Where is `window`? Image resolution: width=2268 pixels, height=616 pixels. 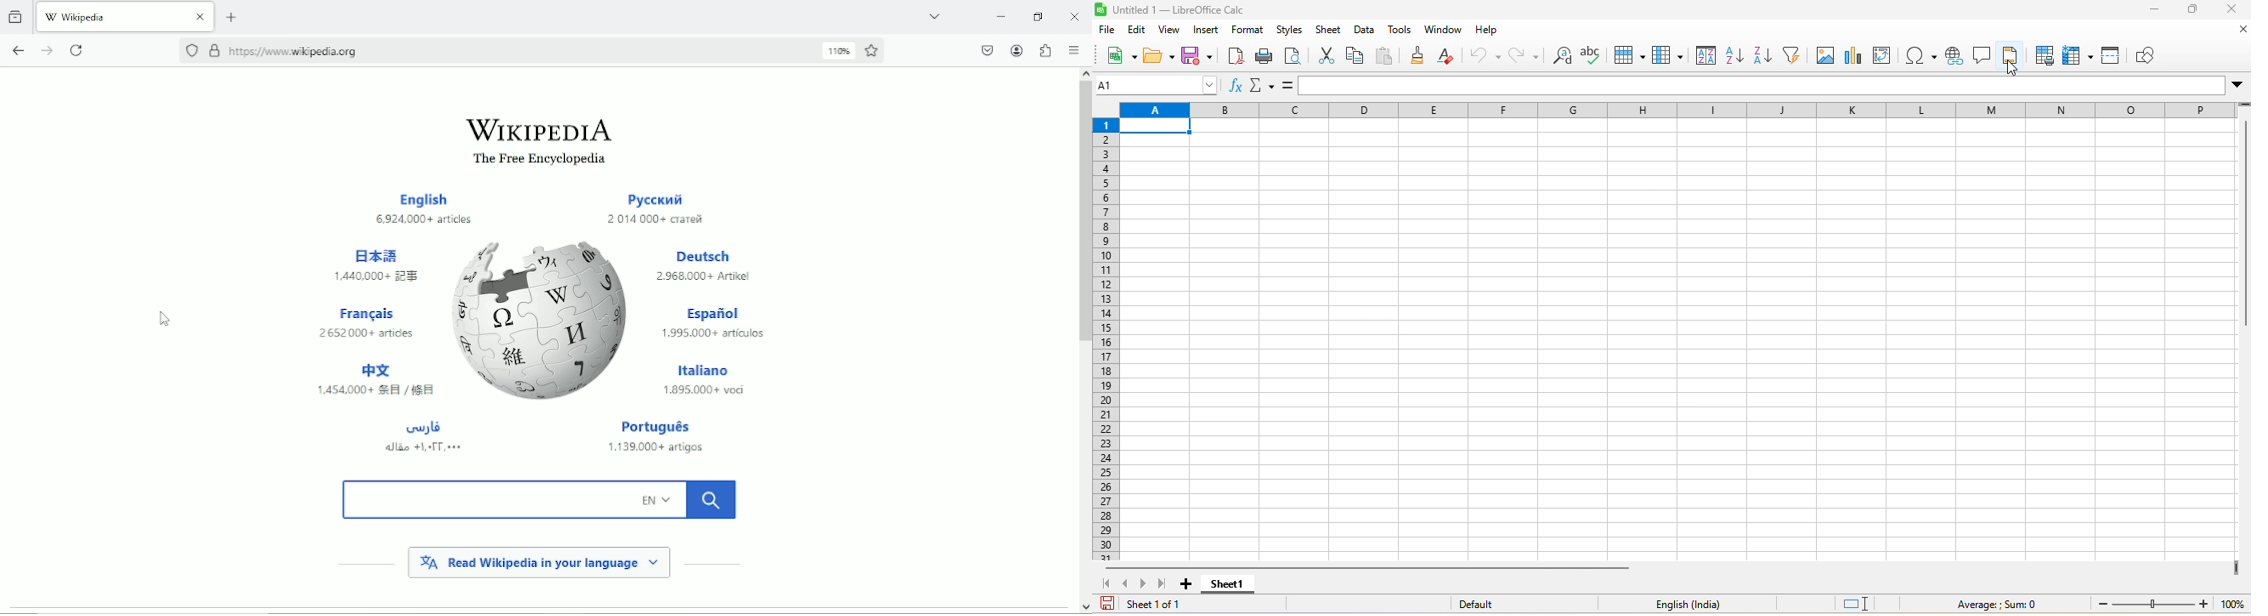 window is located at coordinates (1441, 32).